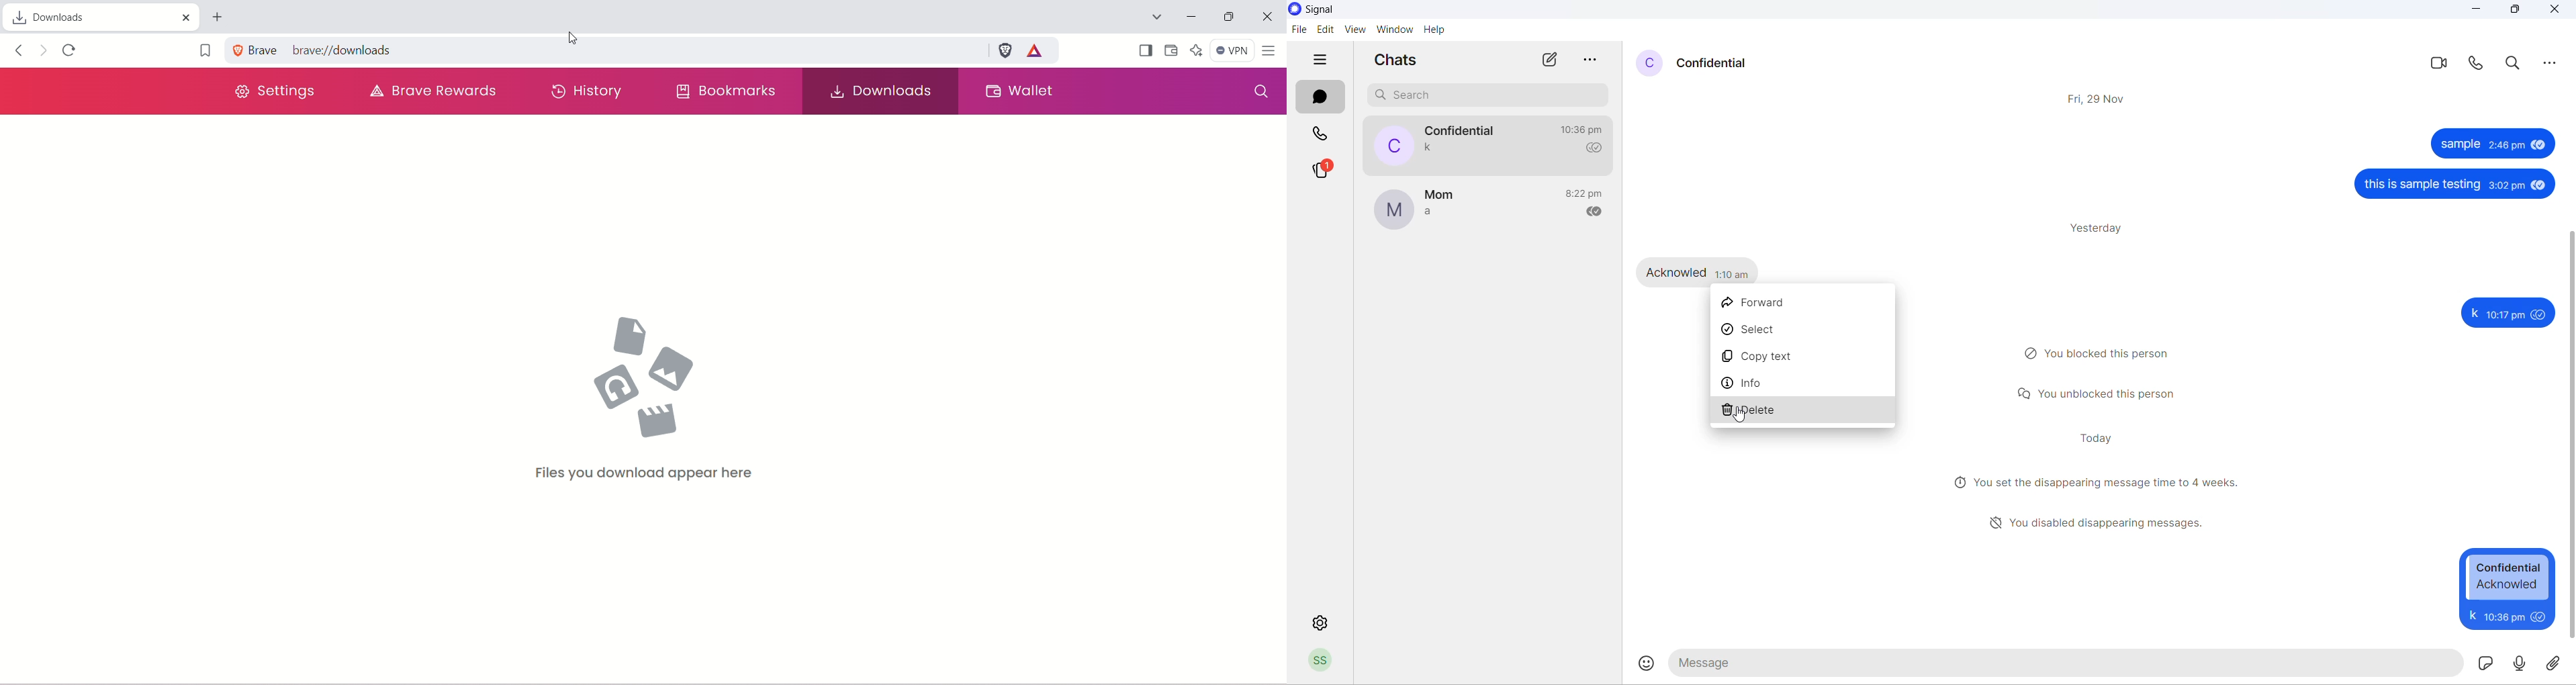  I want to click on bookmarks, so click(727, 92).